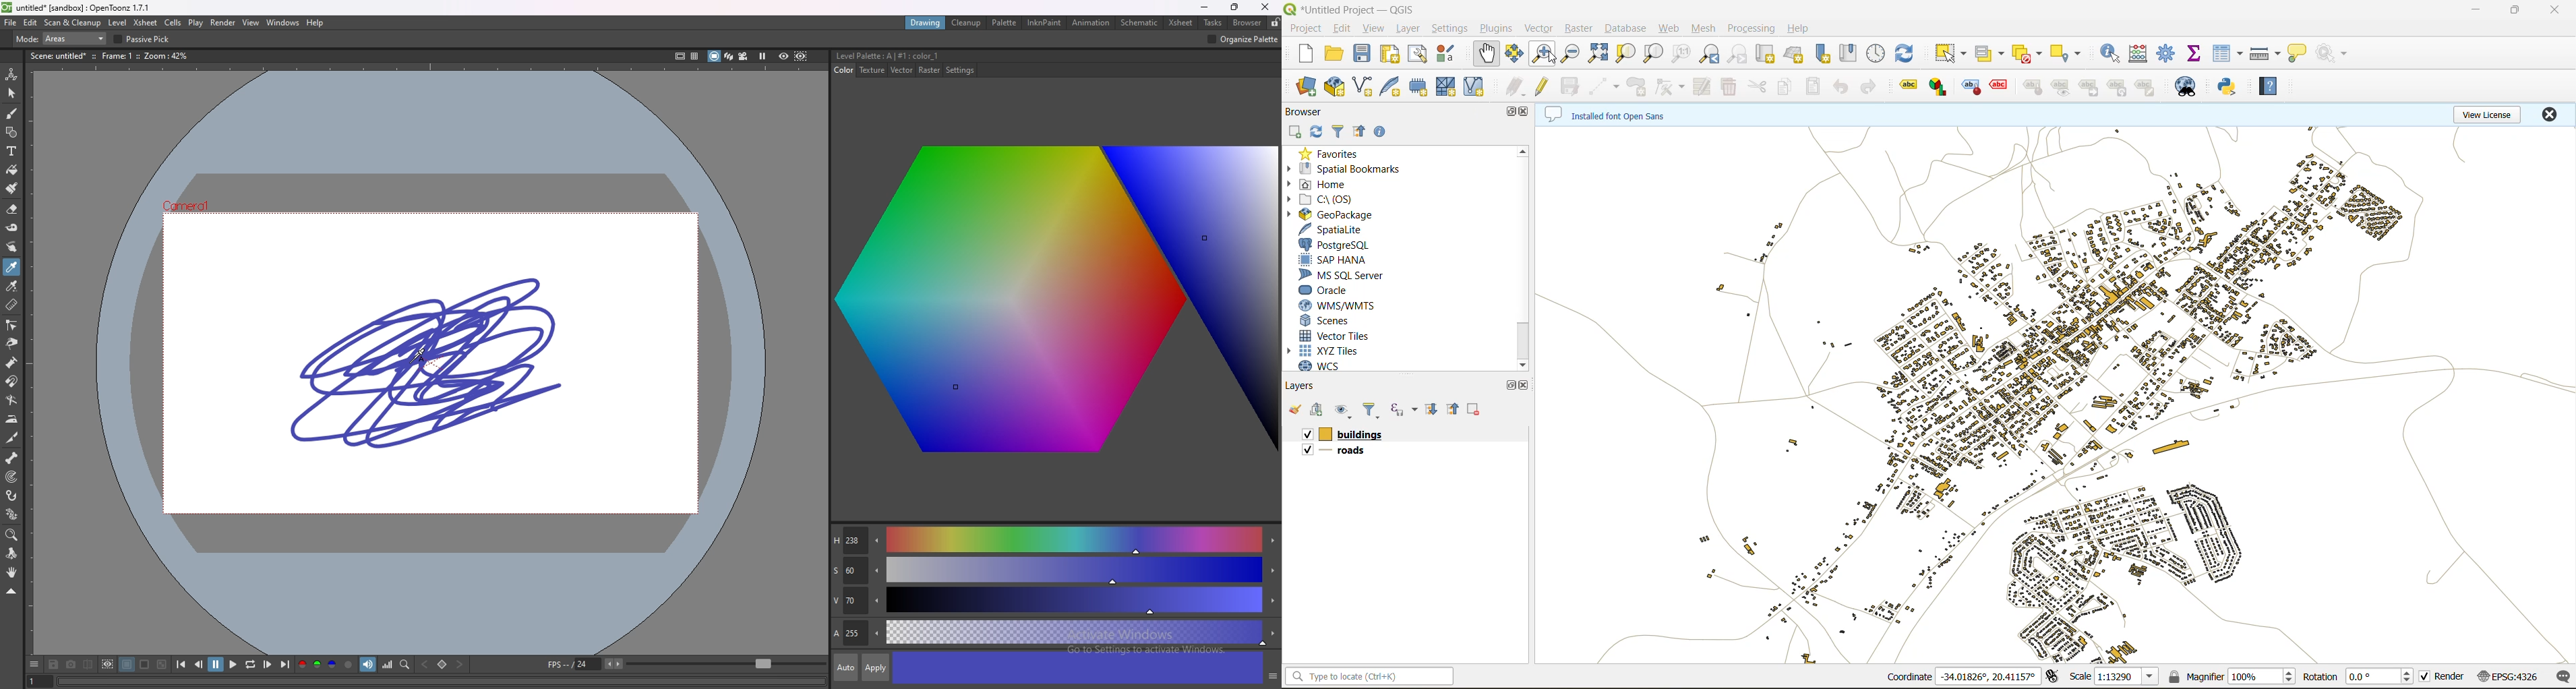  What do you see at coordinates (881, 39) in the screenshot?
I see `y` at bounding box center [881, 39].